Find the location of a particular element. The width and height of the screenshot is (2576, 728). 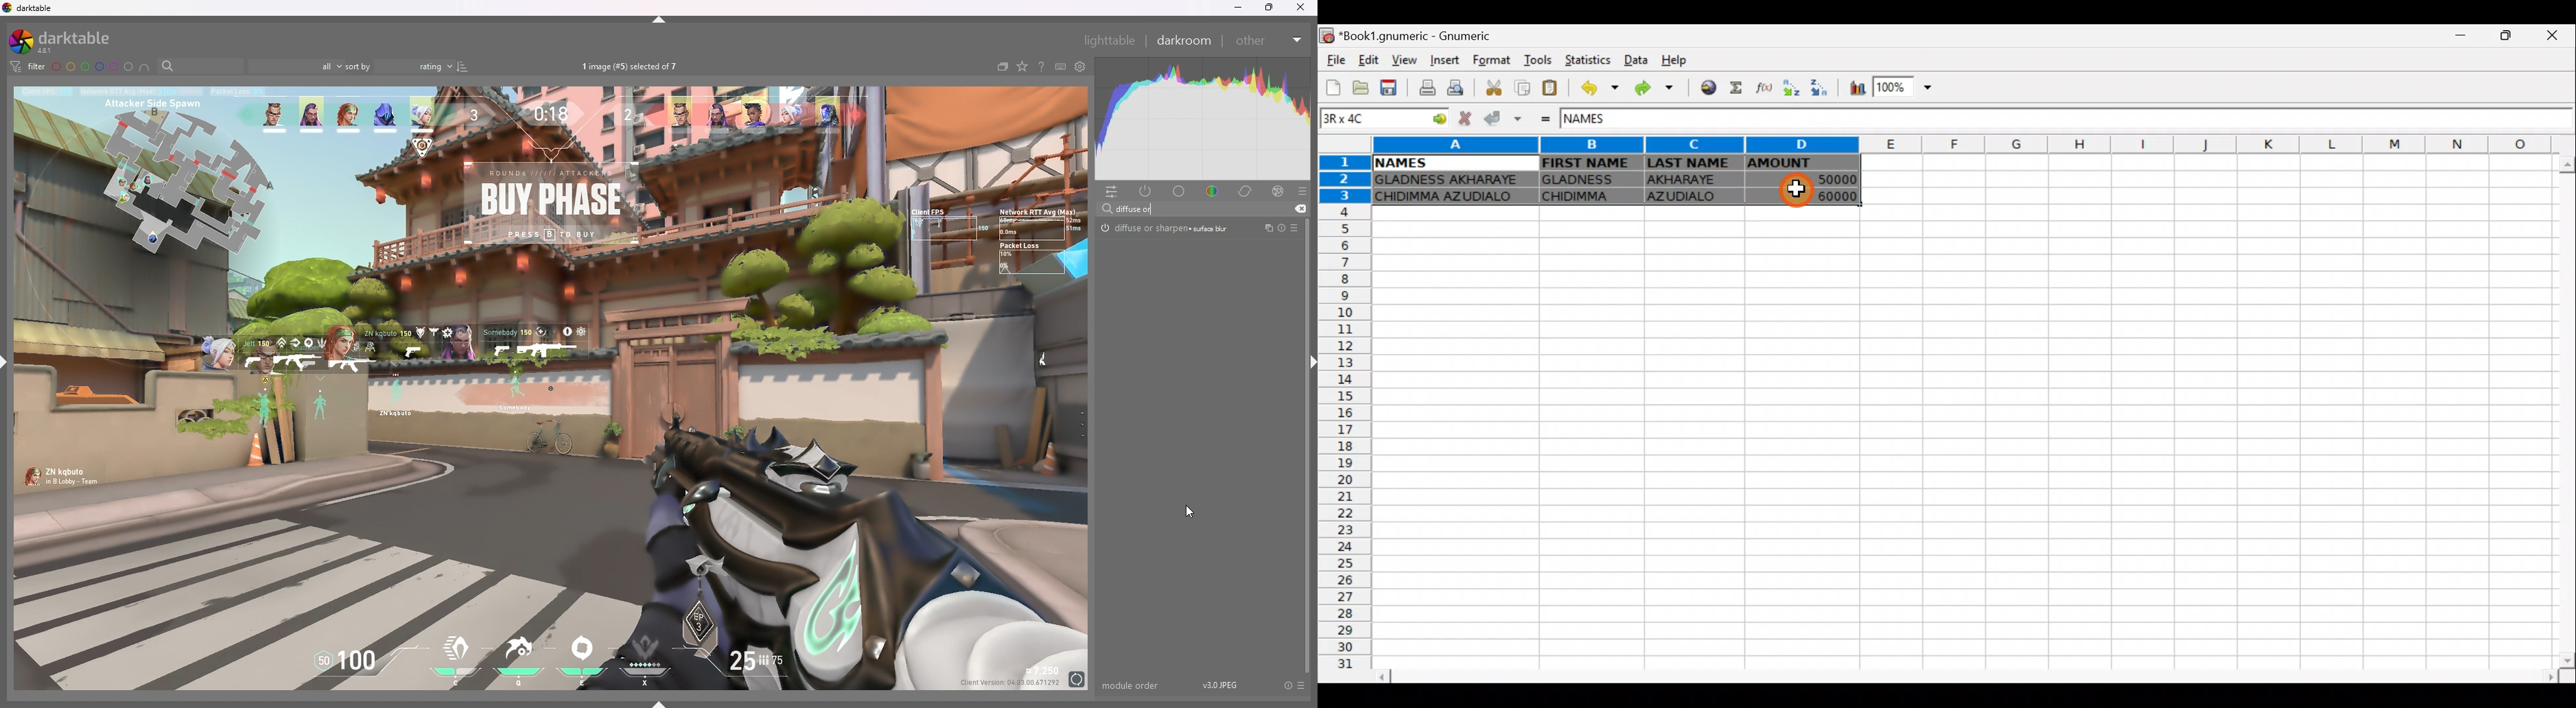

Edit is located at coordinates (1370, 61).